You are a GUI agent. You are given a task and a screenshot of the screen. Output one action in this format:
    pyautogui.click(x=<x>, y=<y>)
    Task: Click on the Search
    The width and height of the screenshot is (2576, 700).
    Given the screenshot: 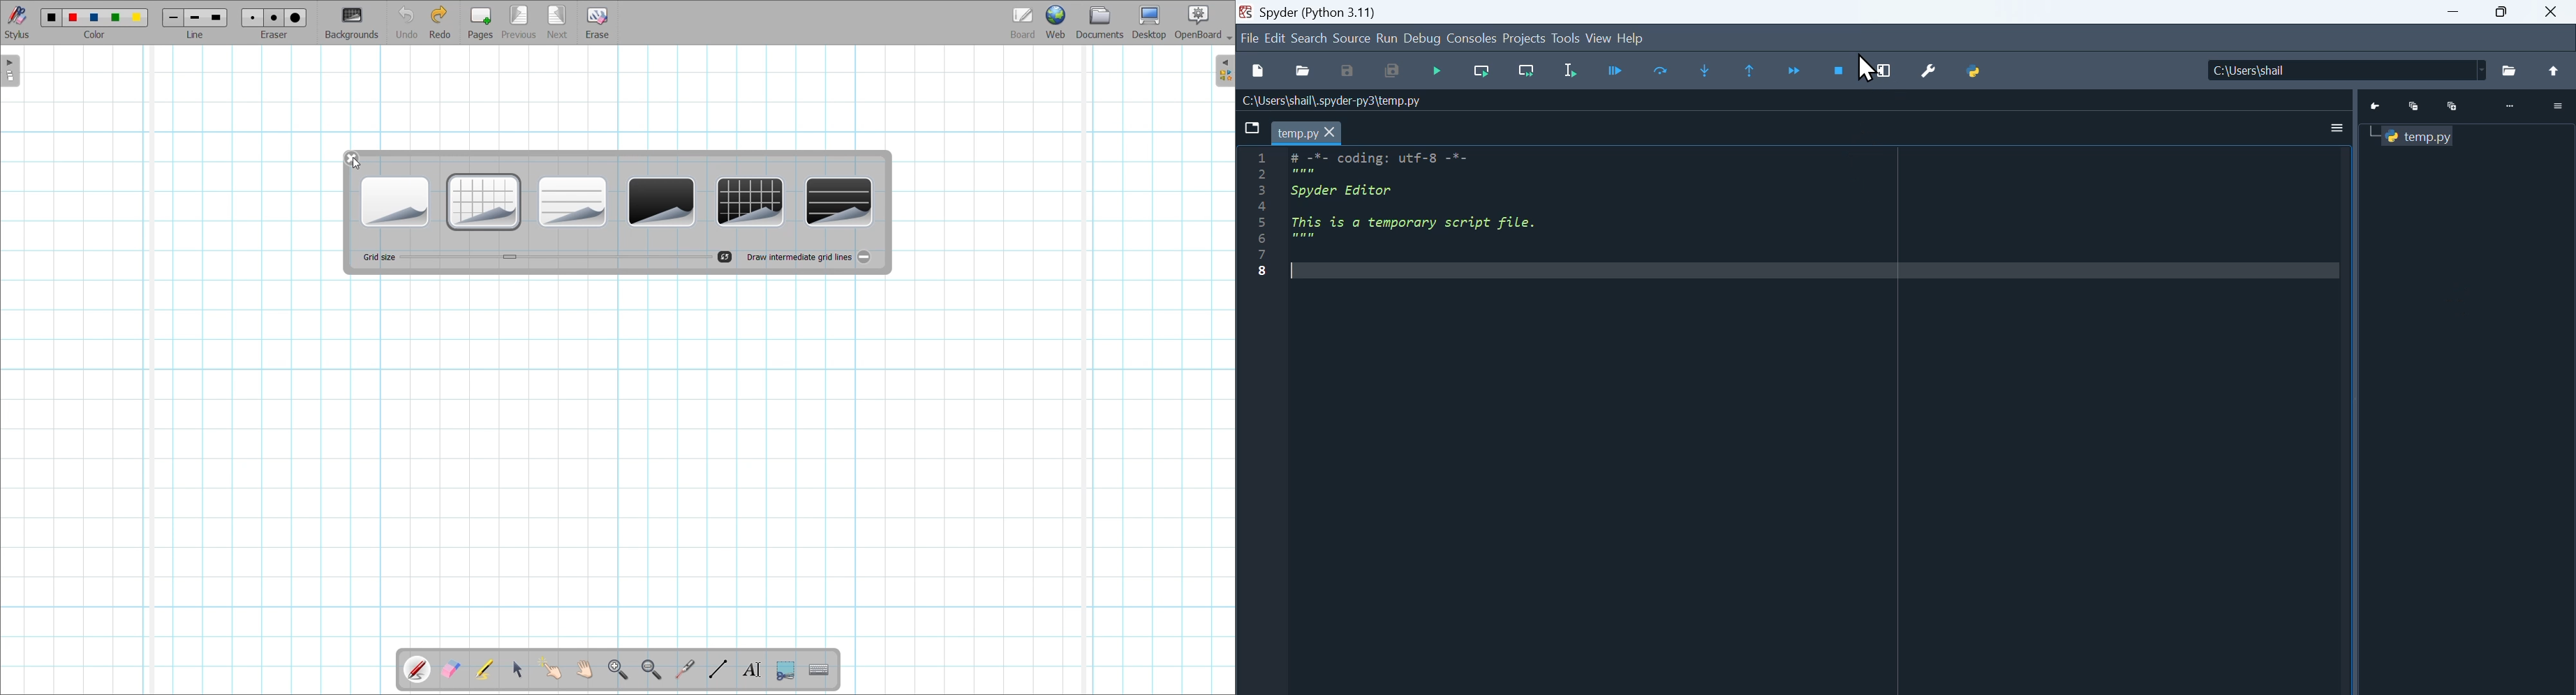 What is the action you would take?
    pyautogui.click(x=1308, y=38)
    